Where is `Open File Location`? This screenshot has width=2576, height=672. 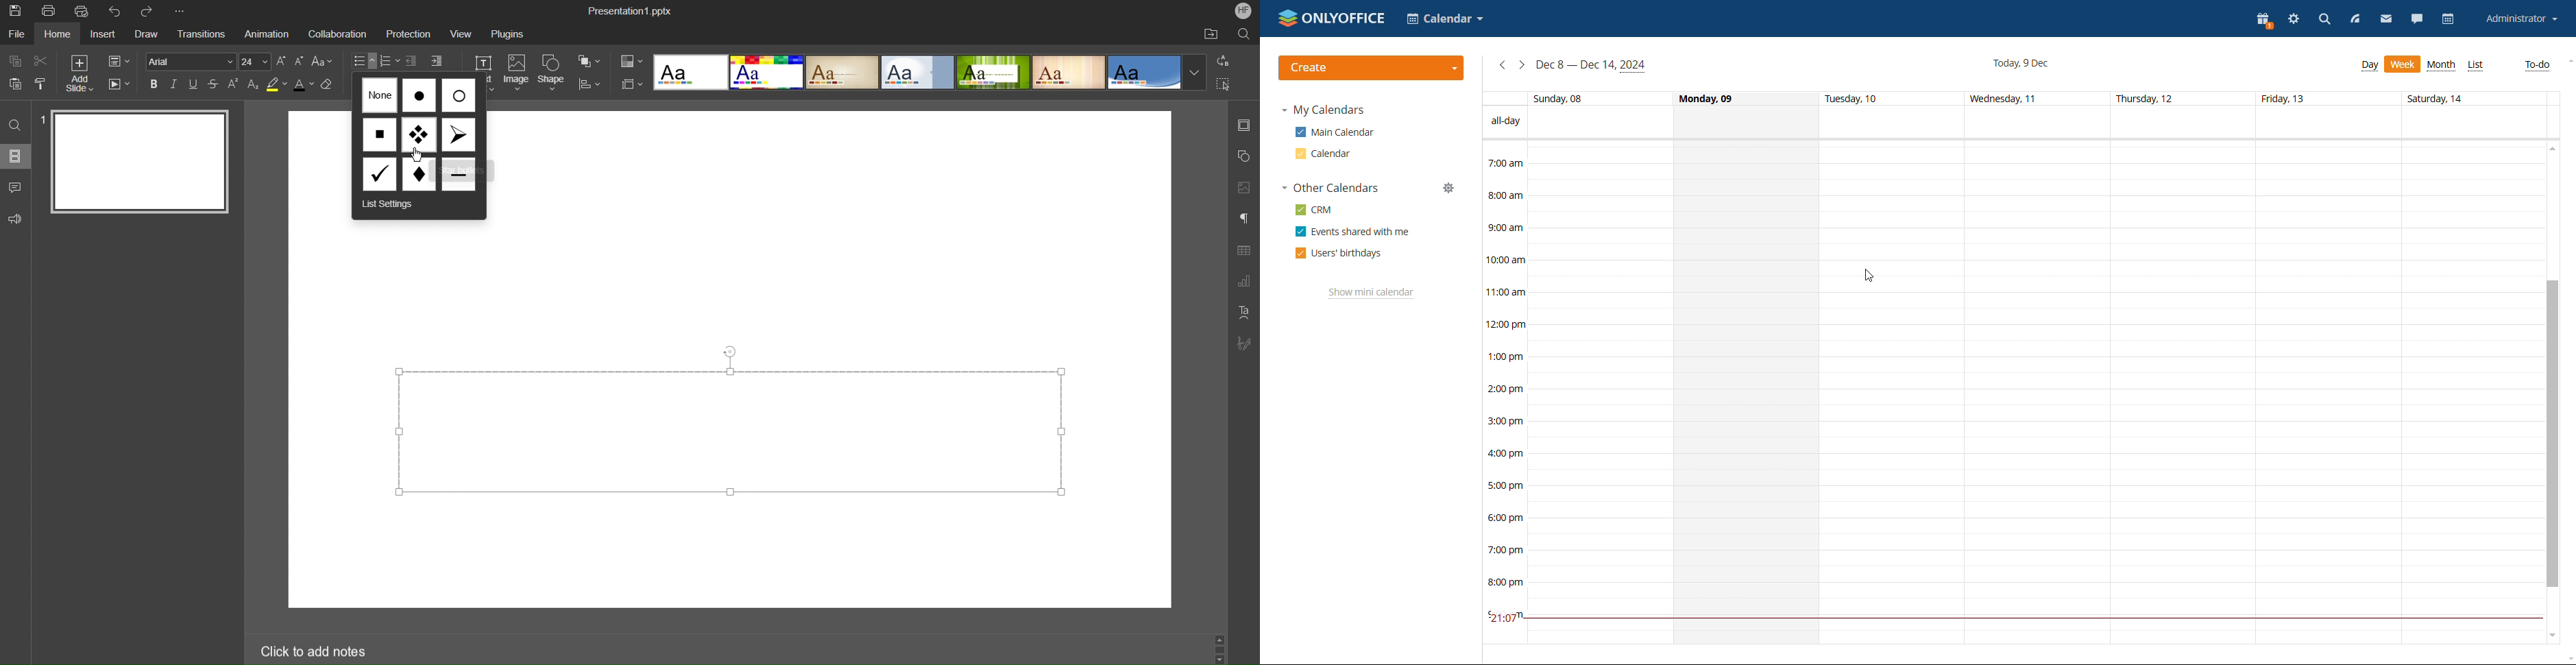
Open File Location is located at coordinates (1210, 34).